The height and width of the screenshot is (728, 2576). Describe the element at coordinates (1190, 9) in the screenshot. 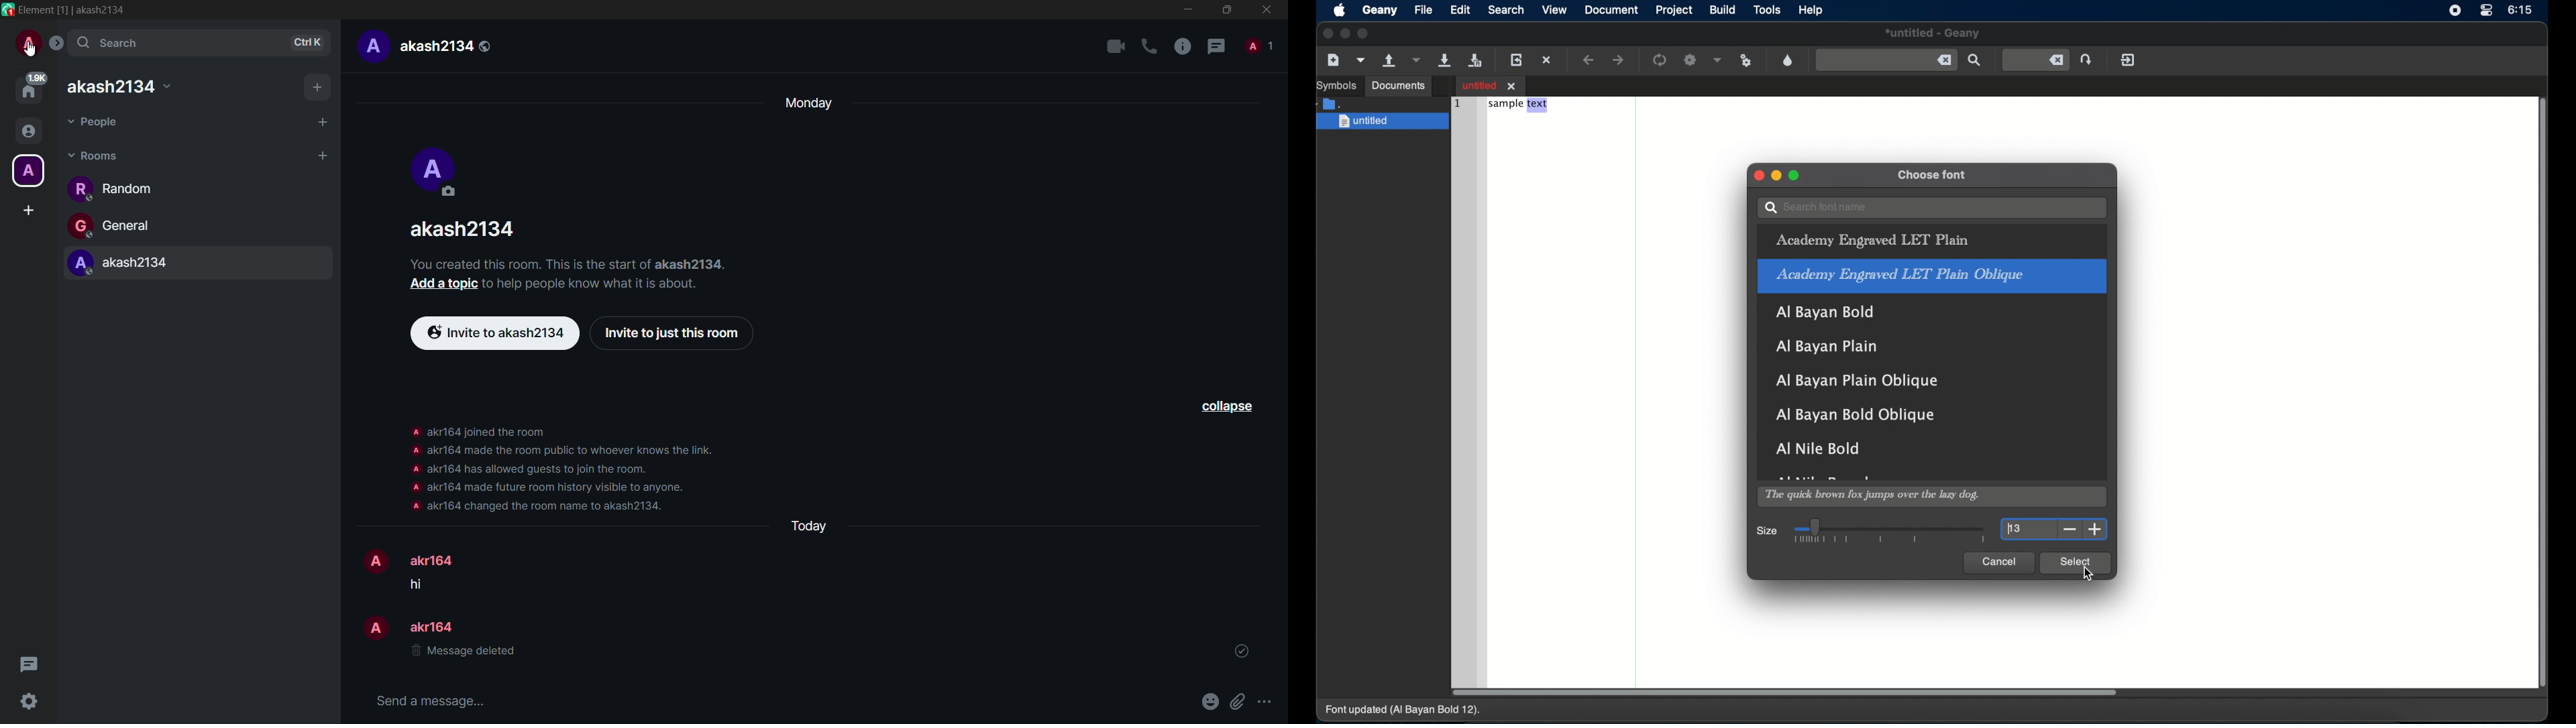

I see `minimize` at that location.